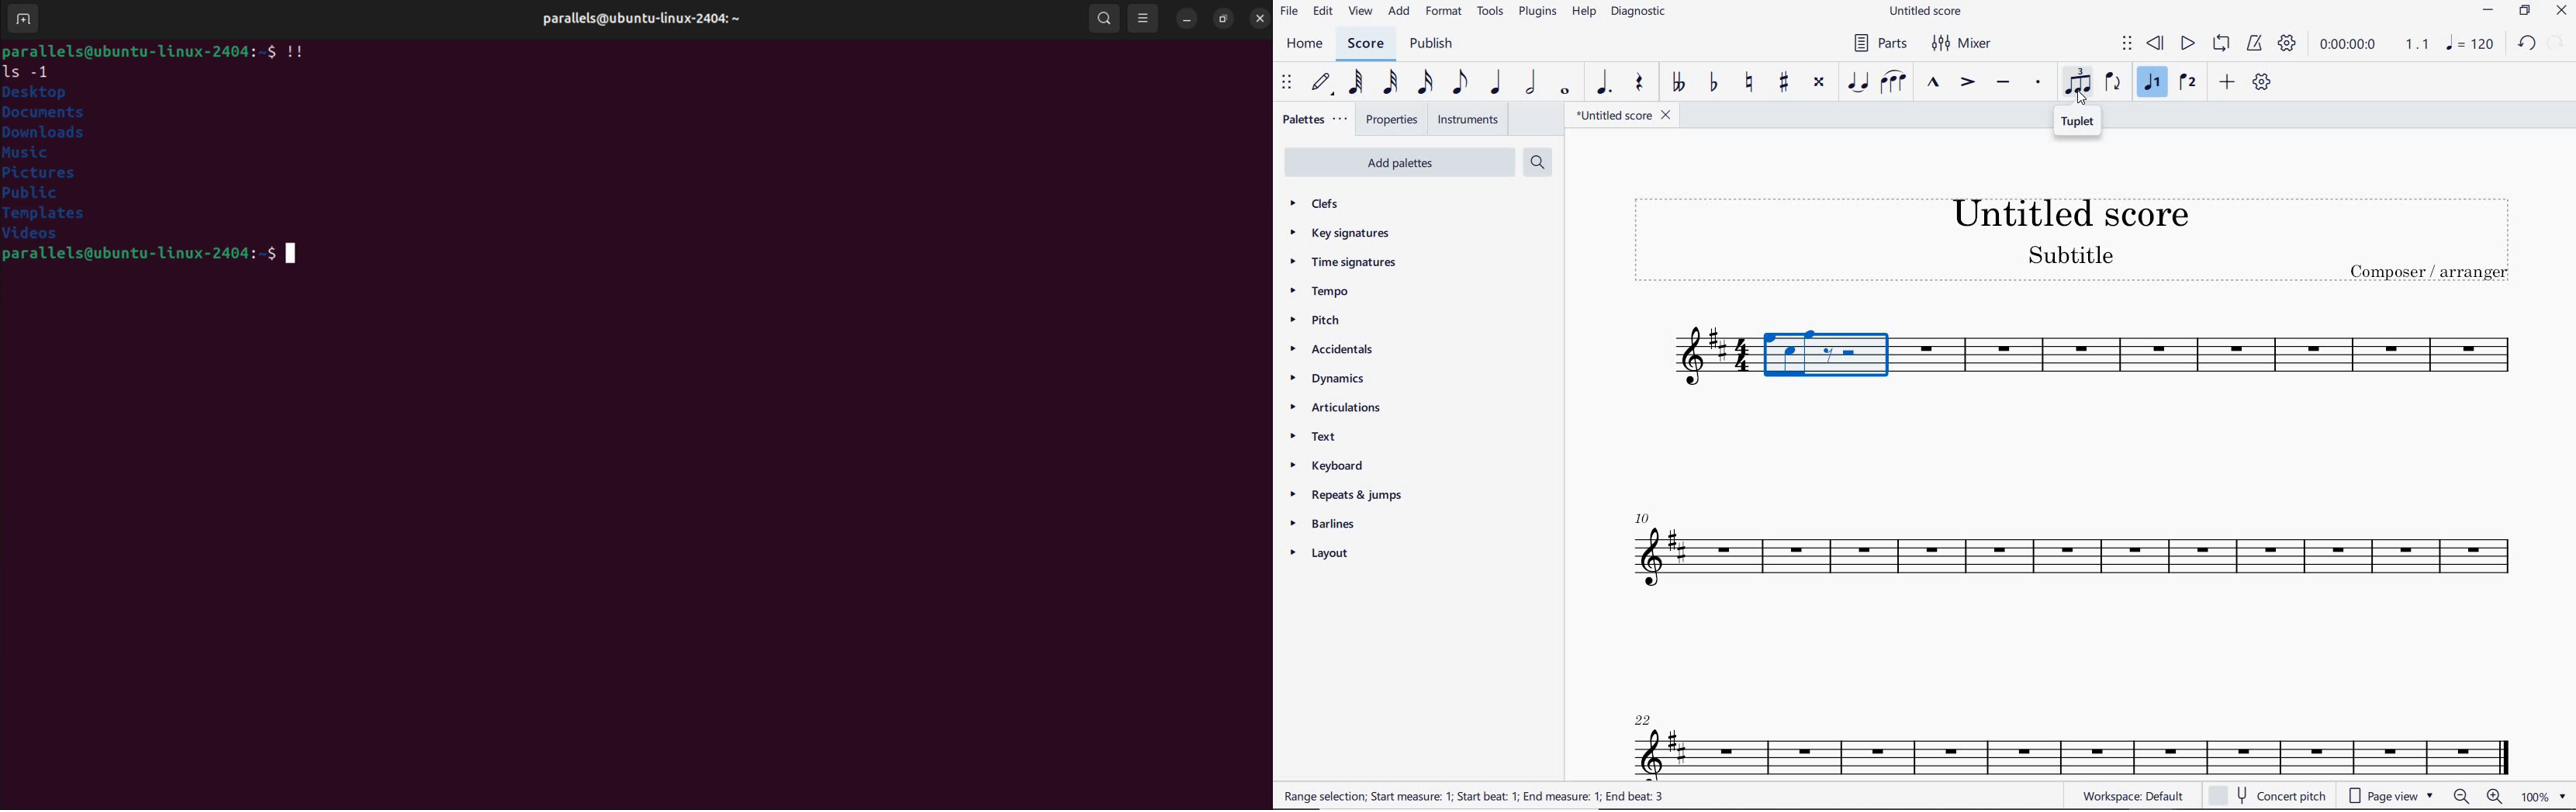 This screenshot has width=2576, height=812. I want to click on FILE NAME, so click(1619, 115).